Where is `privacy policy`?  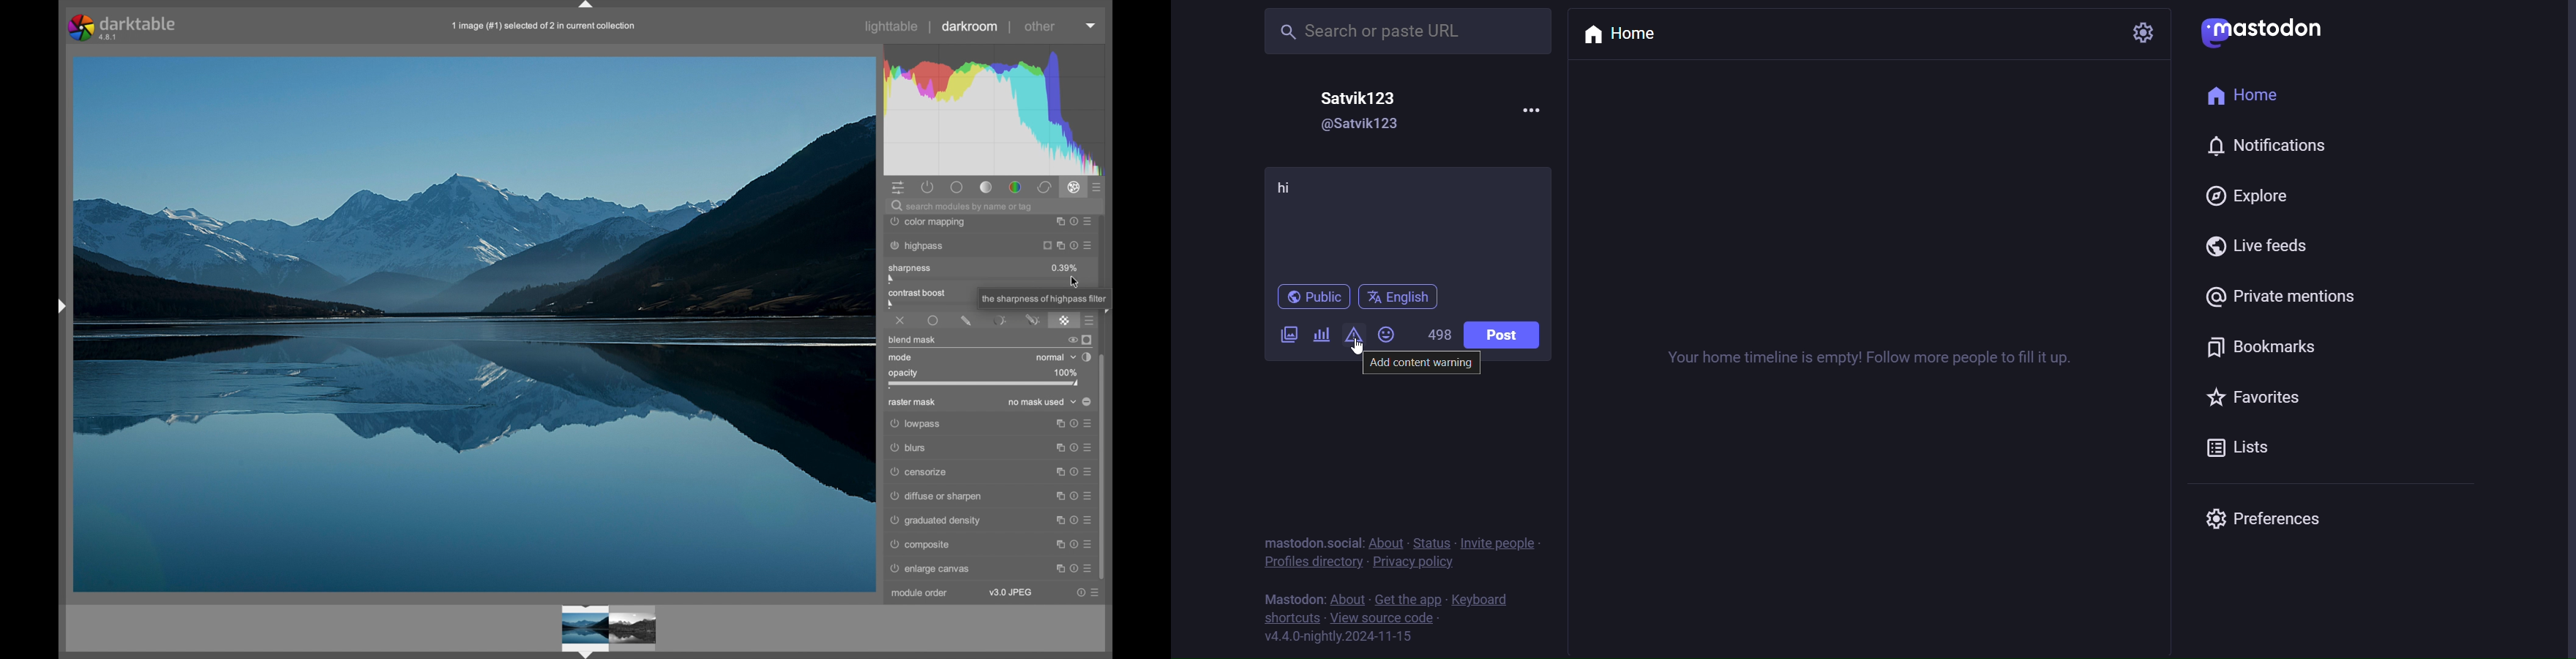 privacy policy is located at coordinates (1415, 565).